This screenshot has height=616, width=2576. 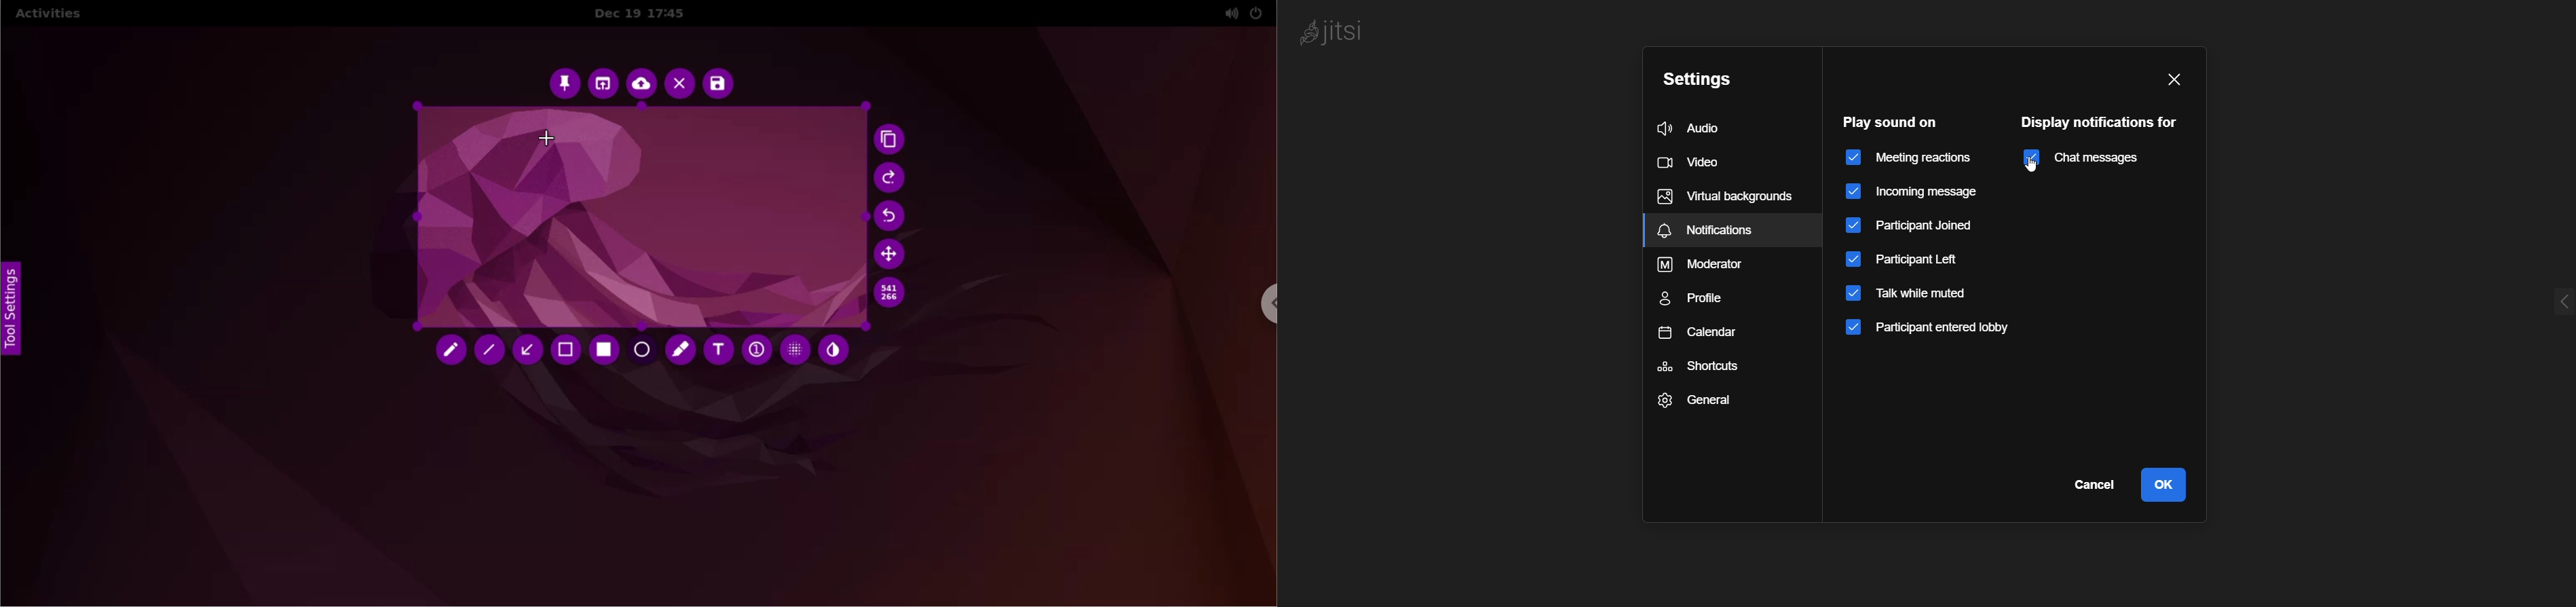 What do you see at coordinates (2539, 292) in the screenshot?
I see `expand` at bounding box center [2539, 292].